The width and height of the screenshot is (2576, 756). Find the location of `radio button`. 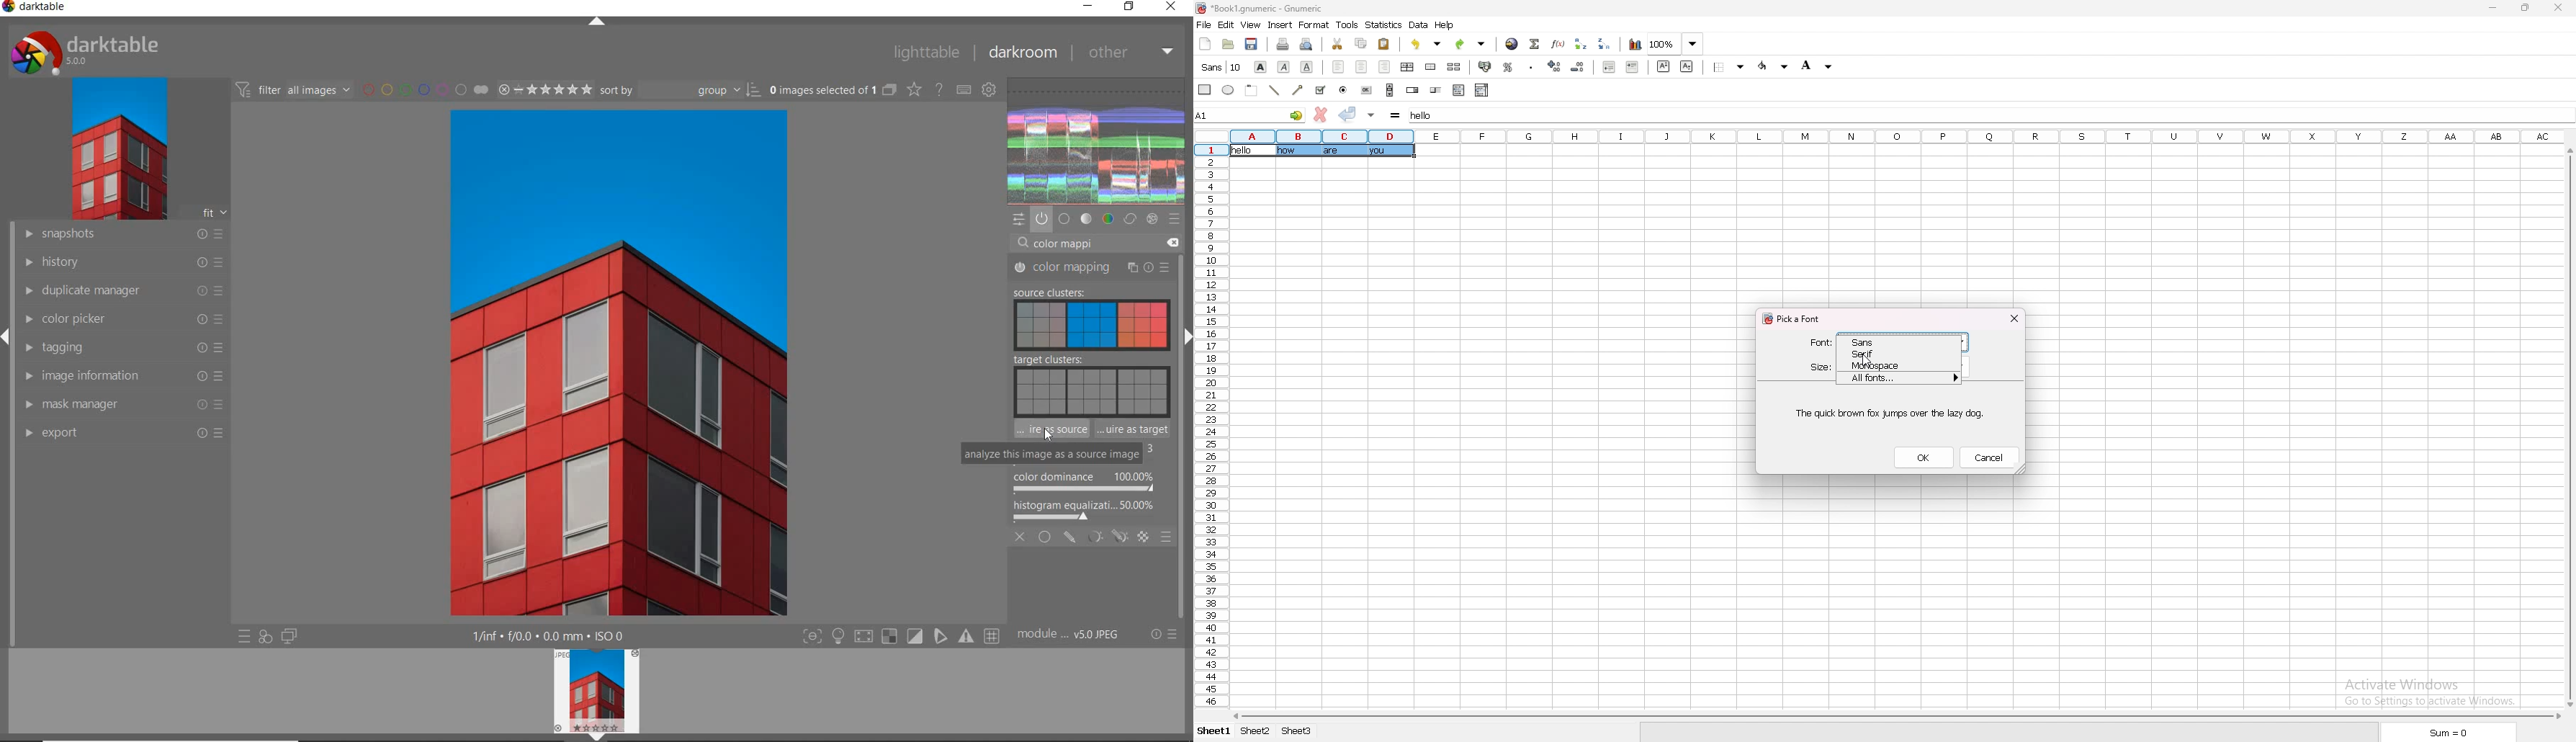

radio button is located at coordinates (1342, 90).